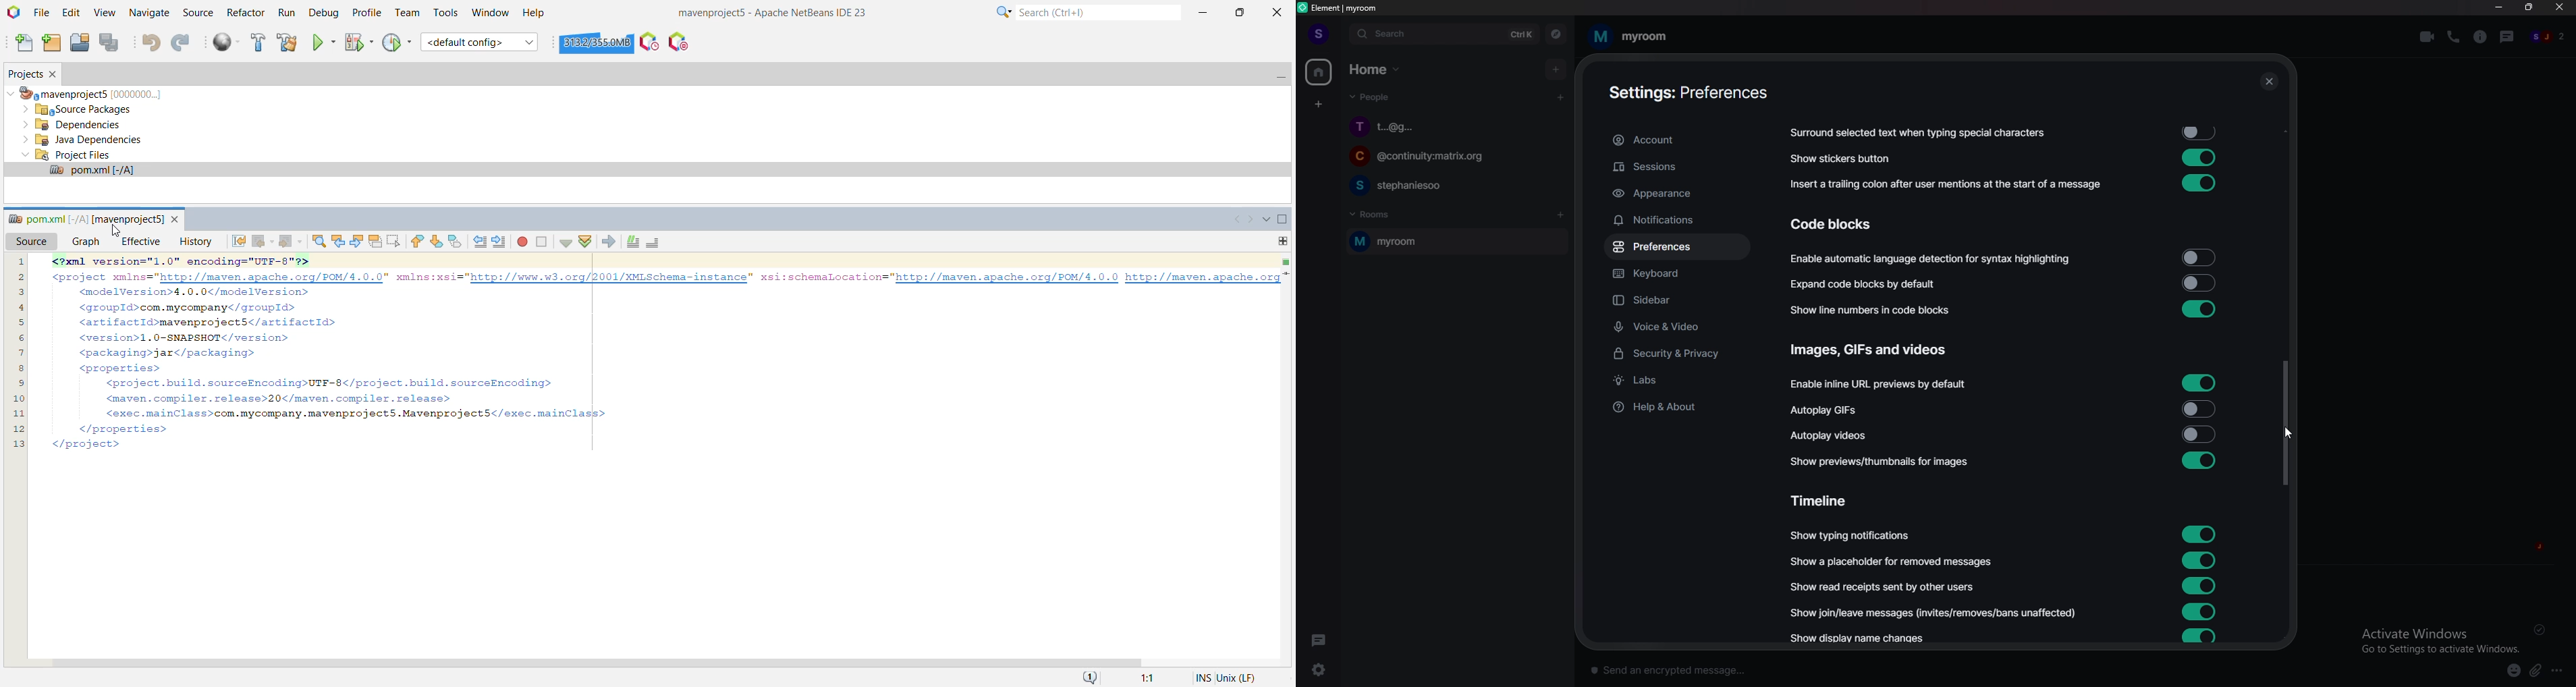  Describe the element at coordinates (1454, 242) in the screenshot. I see `room` at that location.